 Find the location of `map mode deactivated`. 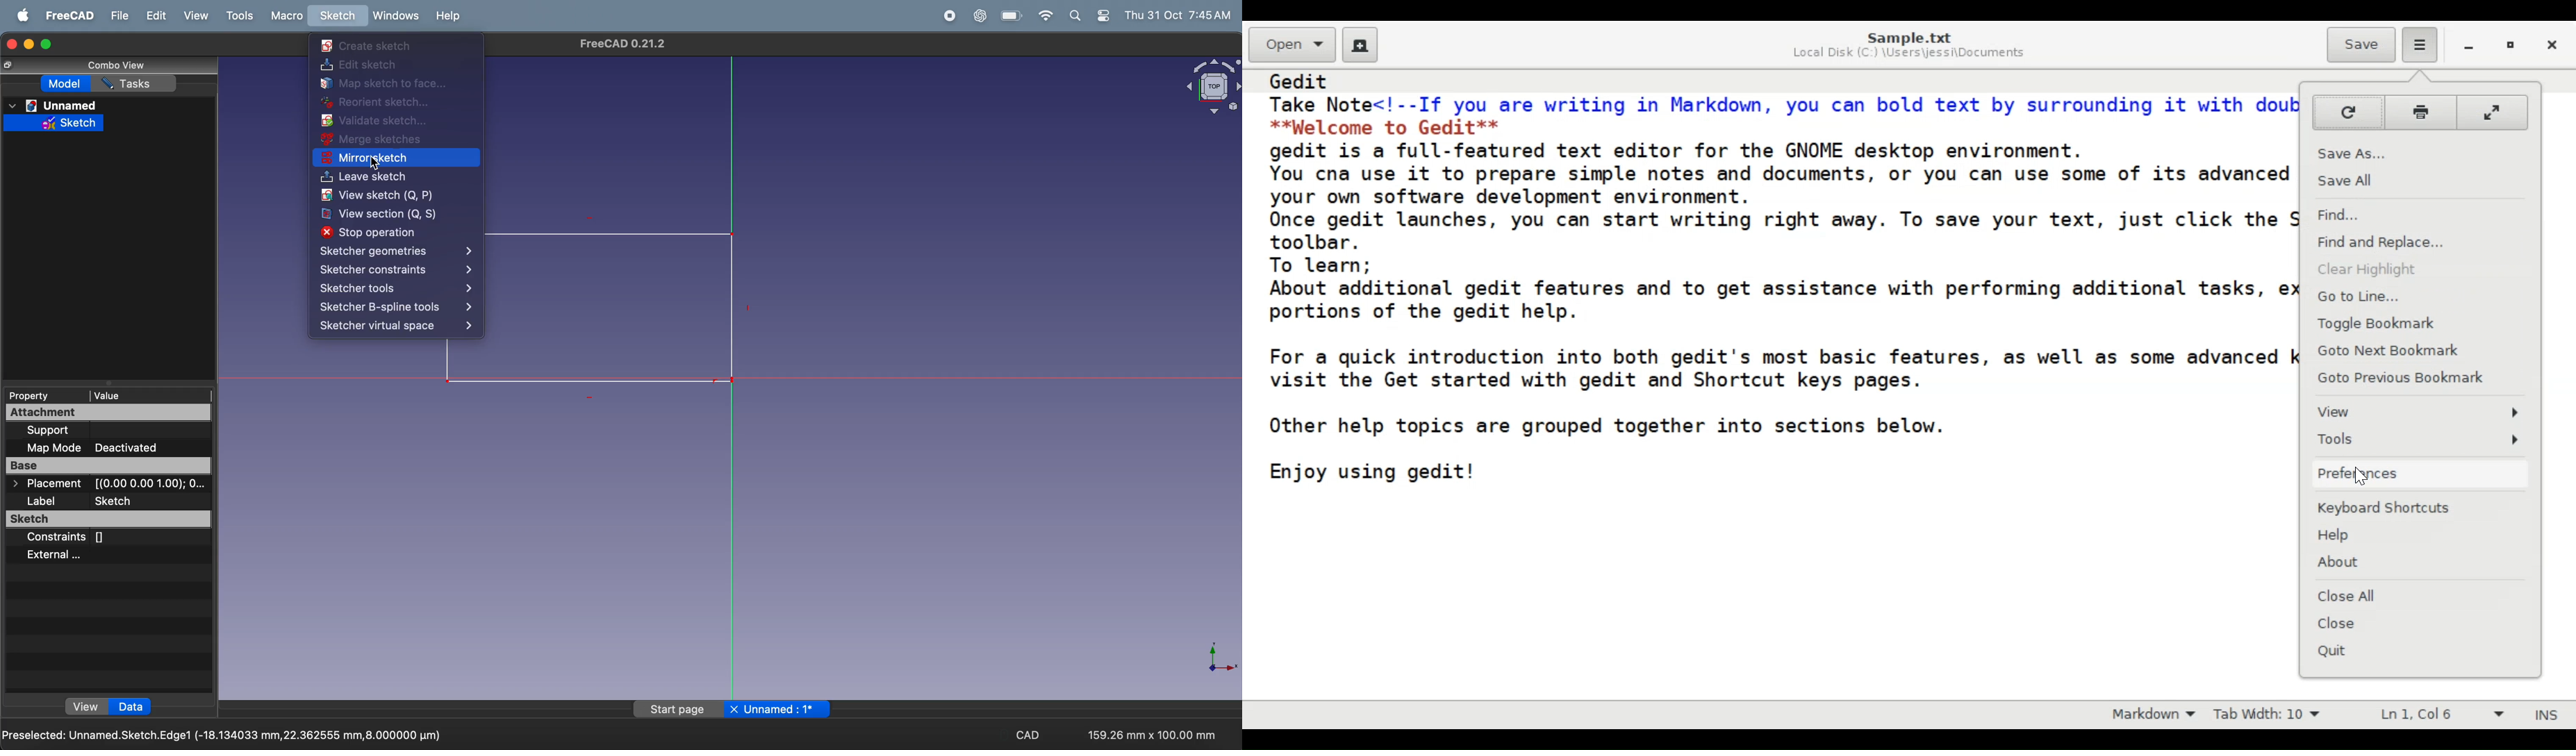

map mode deactivated is located at coordinates (114, 447).